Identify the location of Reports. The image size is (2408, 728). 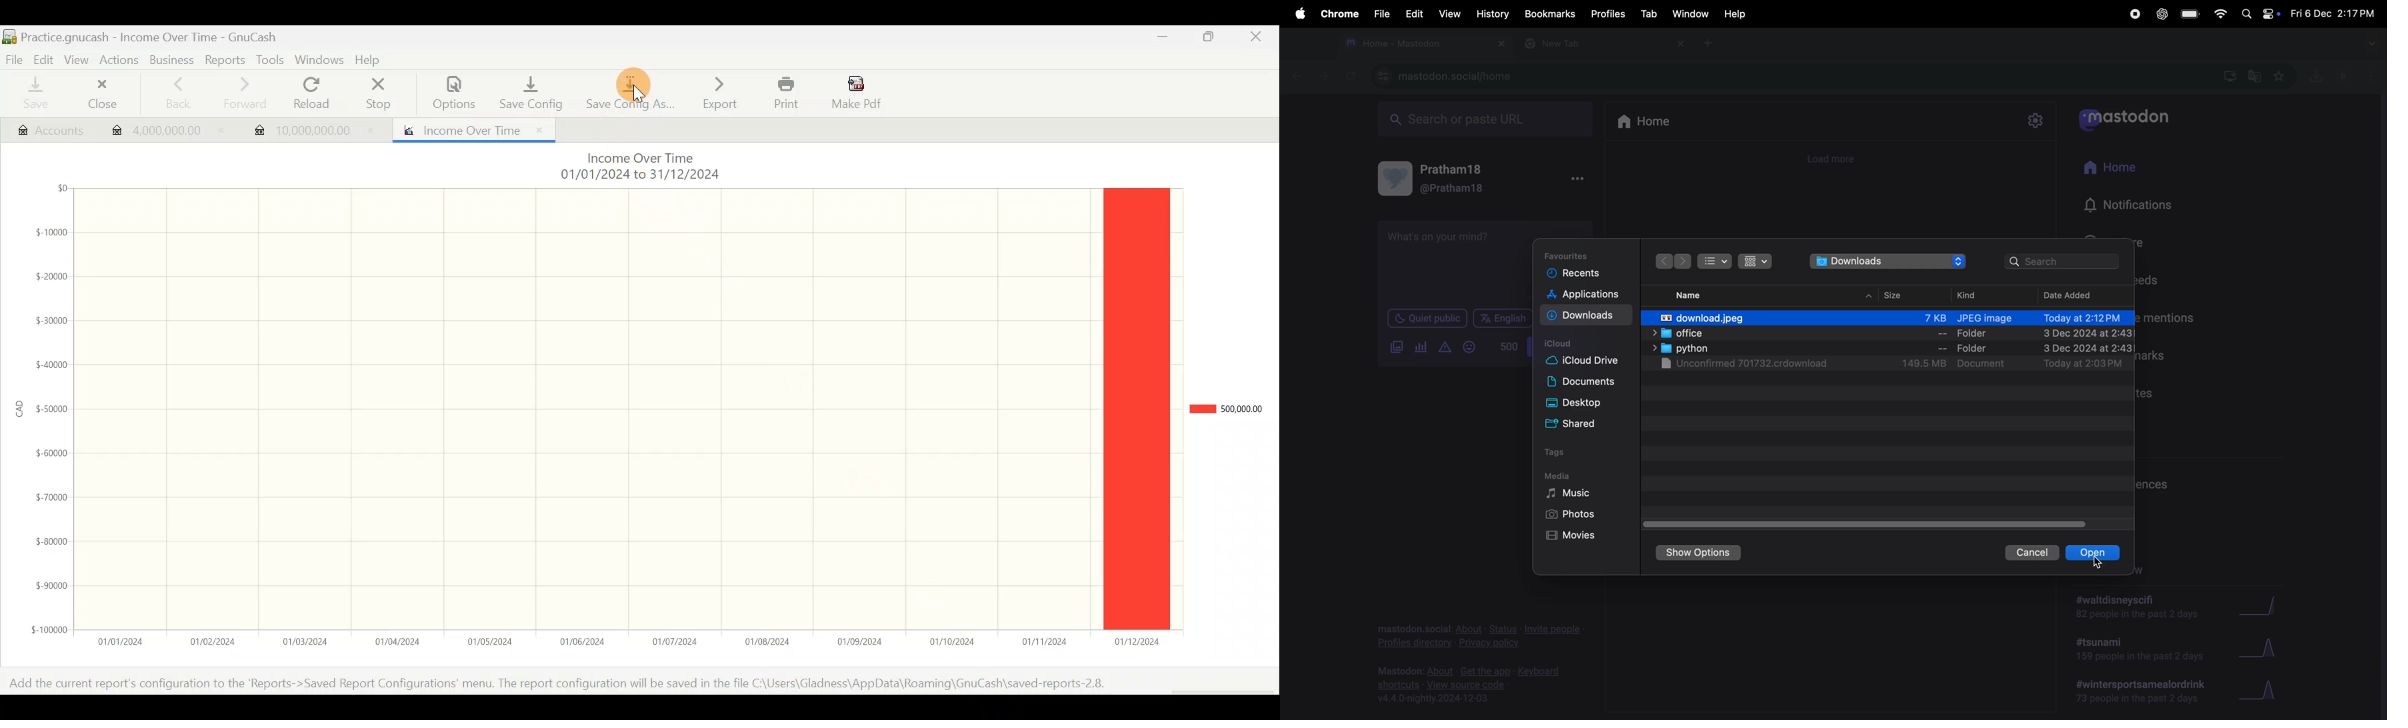
(227, 60).